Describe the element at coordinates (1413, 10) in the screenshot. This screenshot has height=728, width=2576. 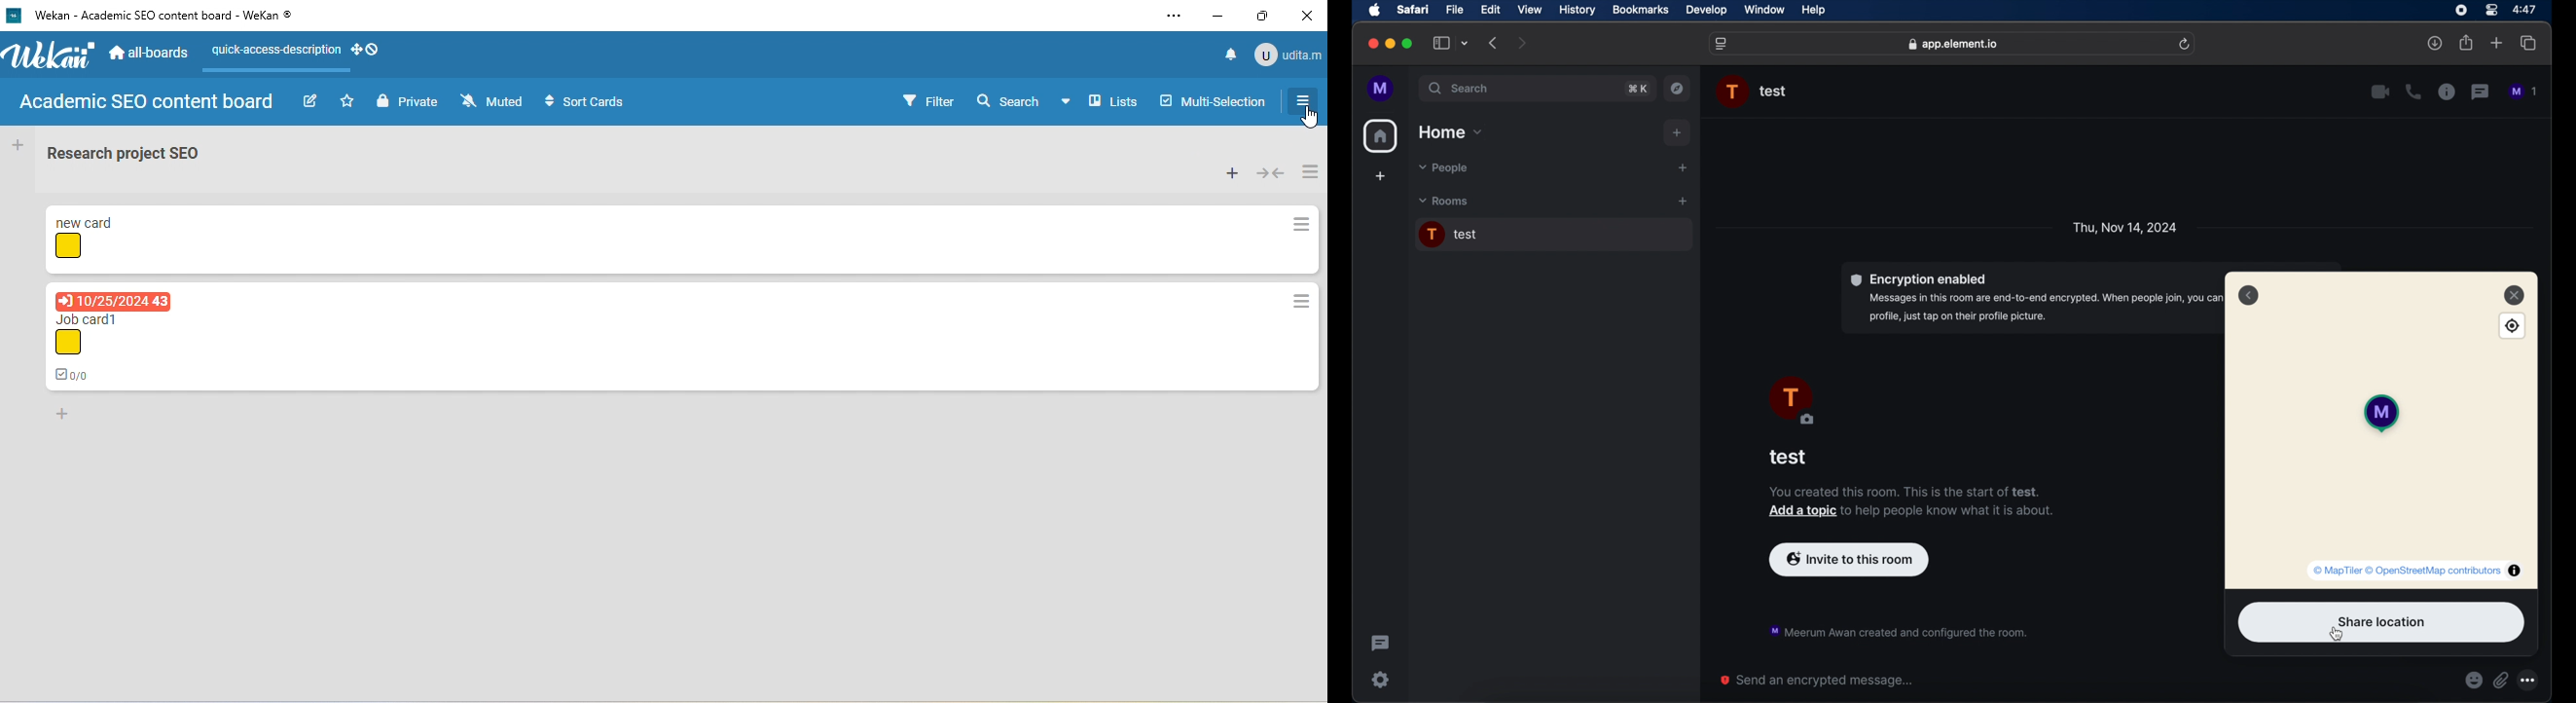
I see `safari` at that location.